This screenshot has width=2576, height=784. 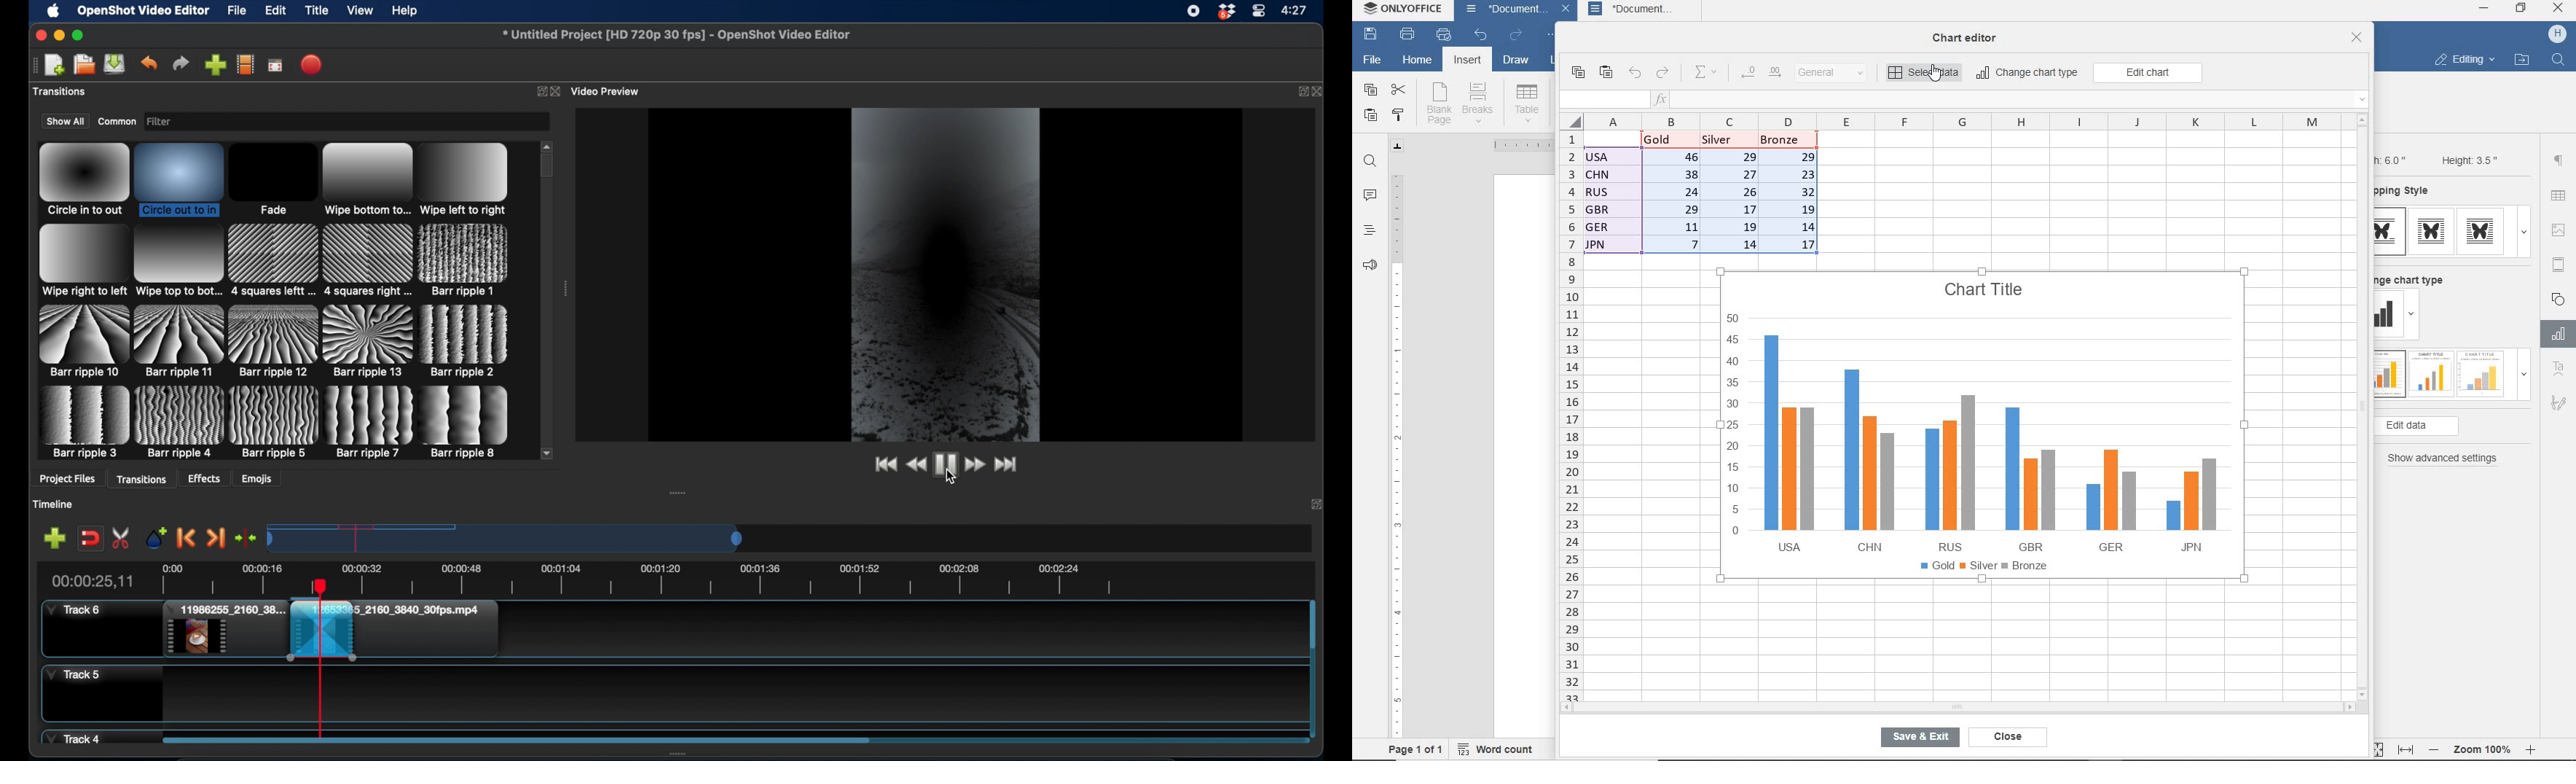 What do you see at coordinates (1957, 707) in the screenshot?
I see `horizontal scroll bar` at bounding box center [1957, 707].